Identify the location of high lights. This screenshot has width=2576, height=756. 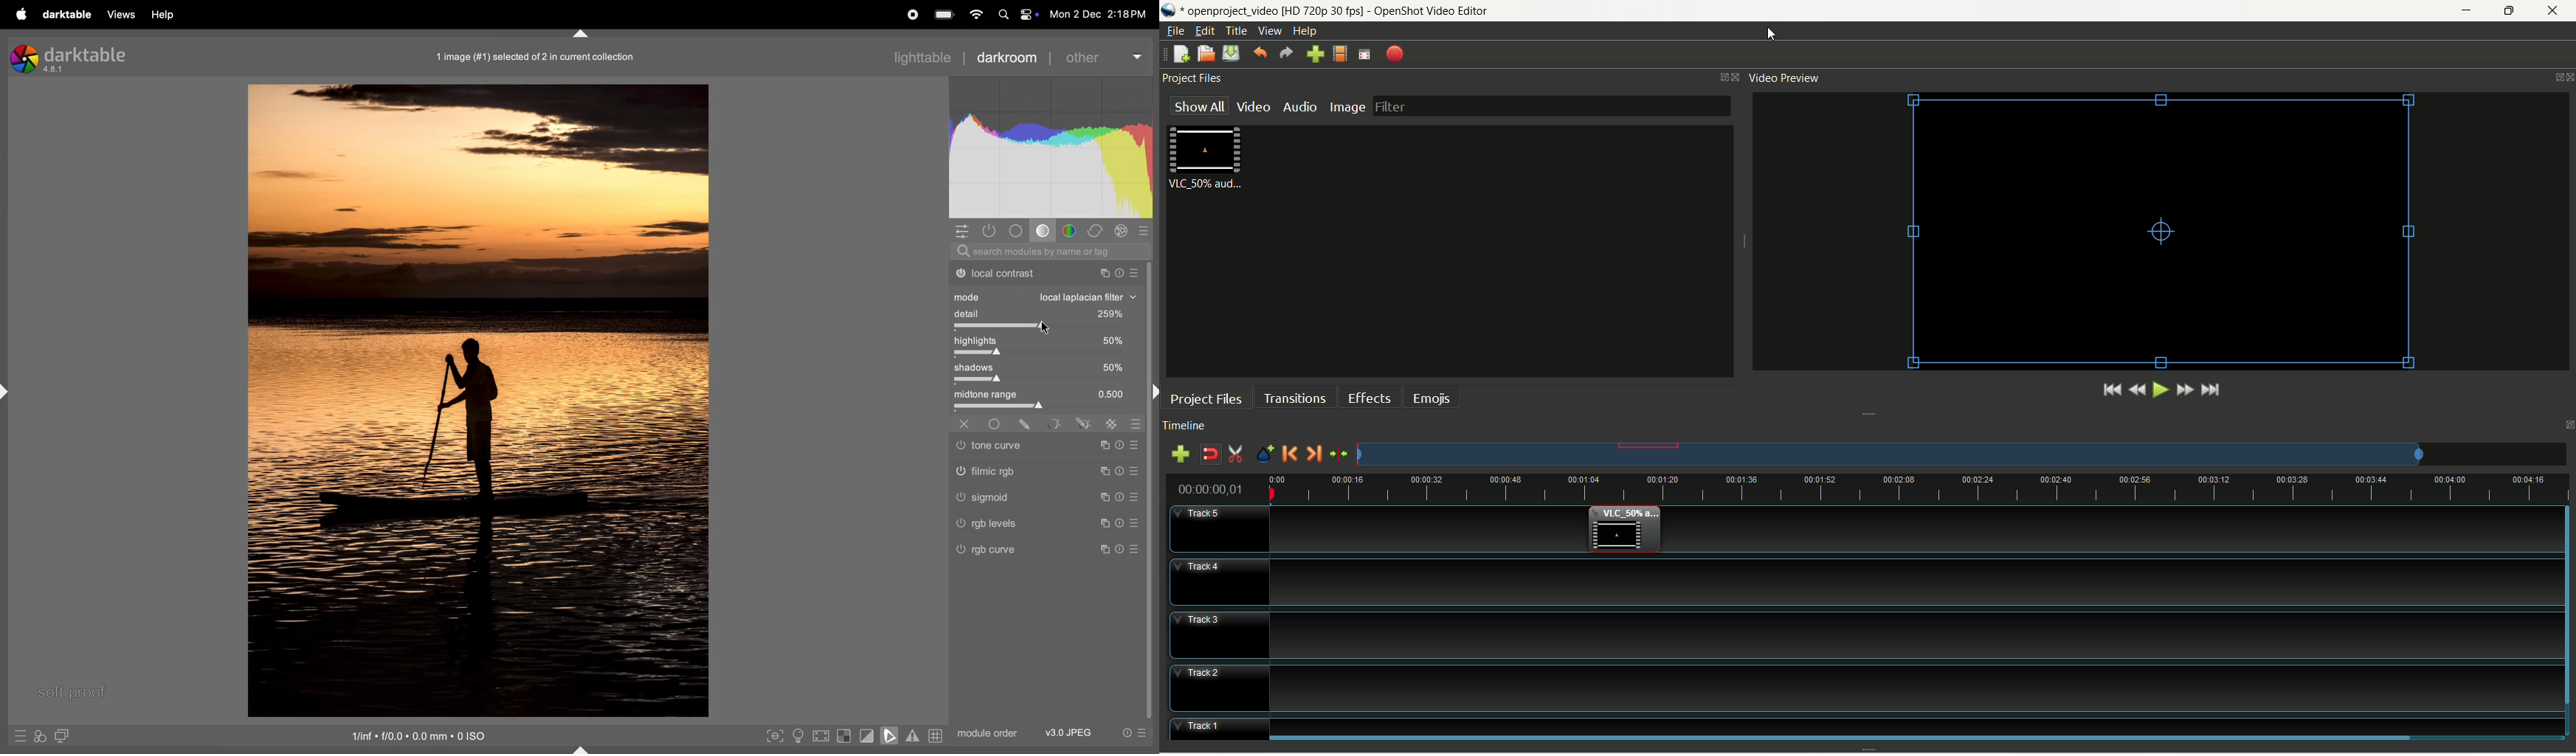
(1048, 342).